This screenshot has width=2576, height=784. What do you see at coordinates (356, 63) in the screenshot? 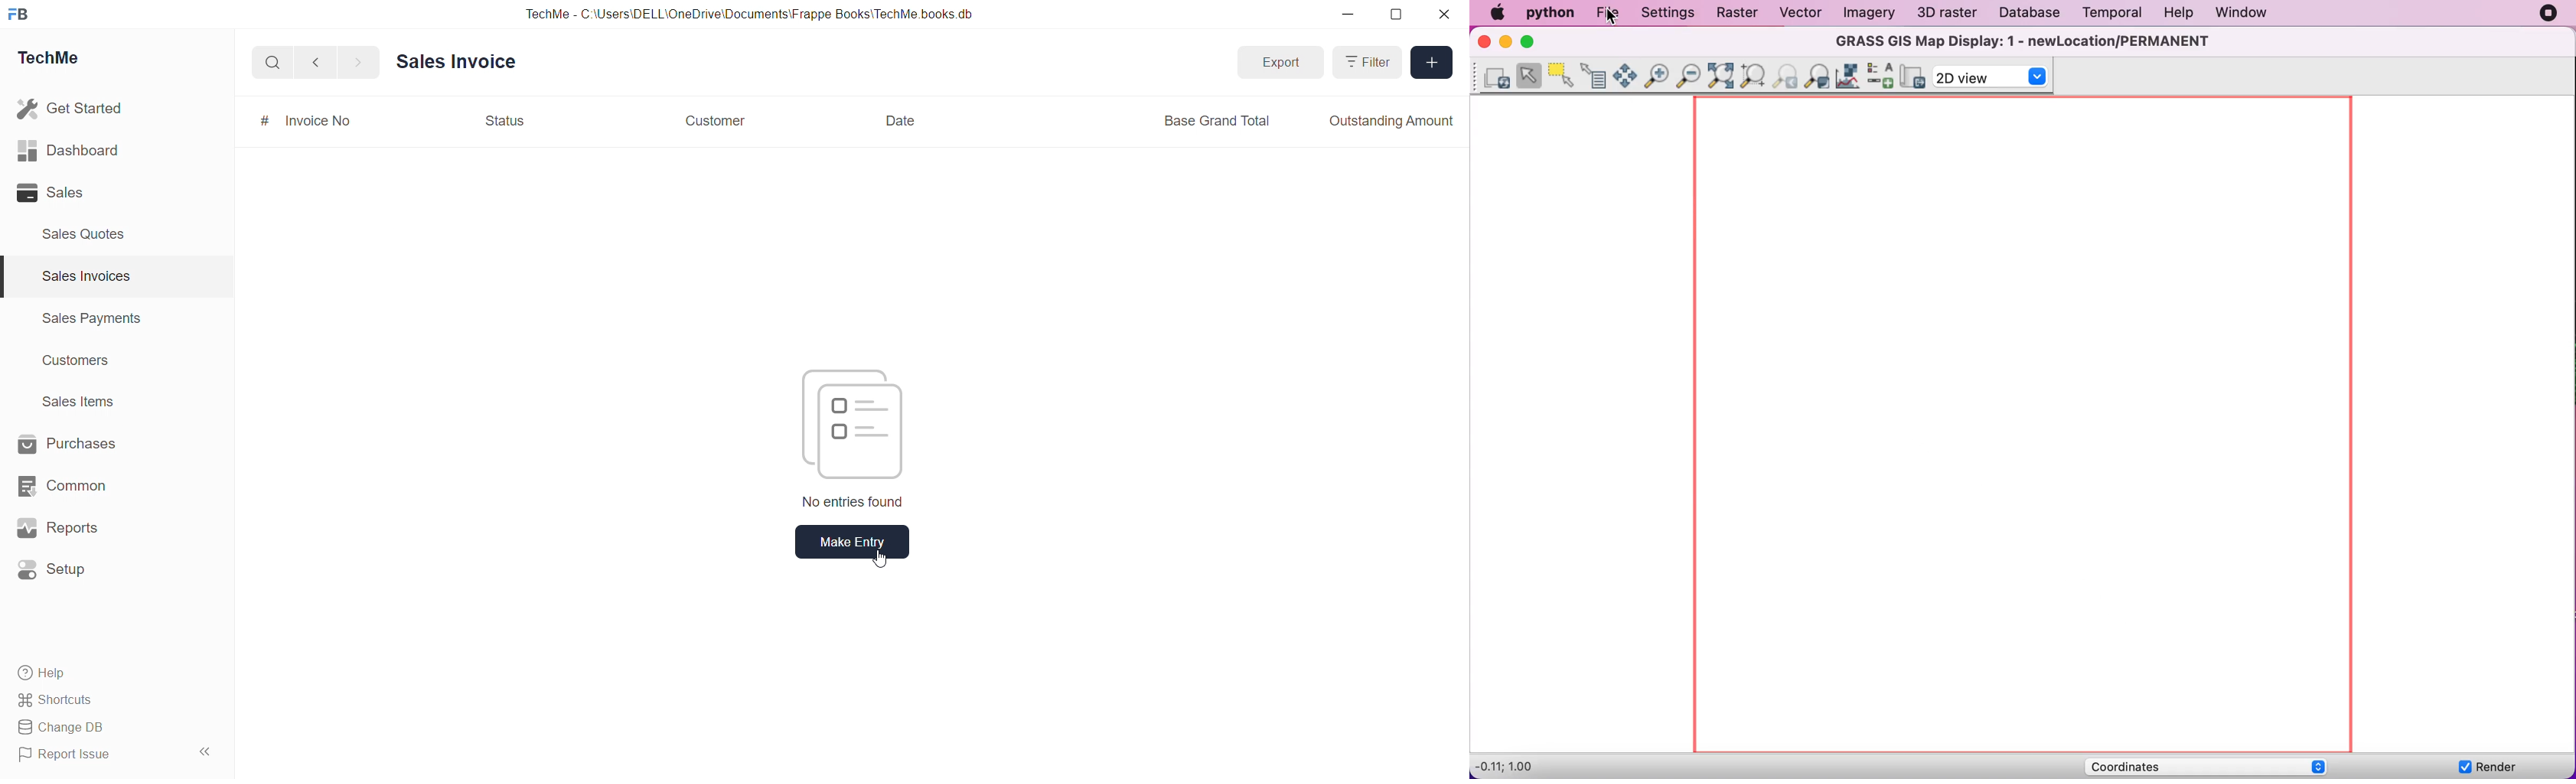
I see `forward` at bounding box center [356, 63].